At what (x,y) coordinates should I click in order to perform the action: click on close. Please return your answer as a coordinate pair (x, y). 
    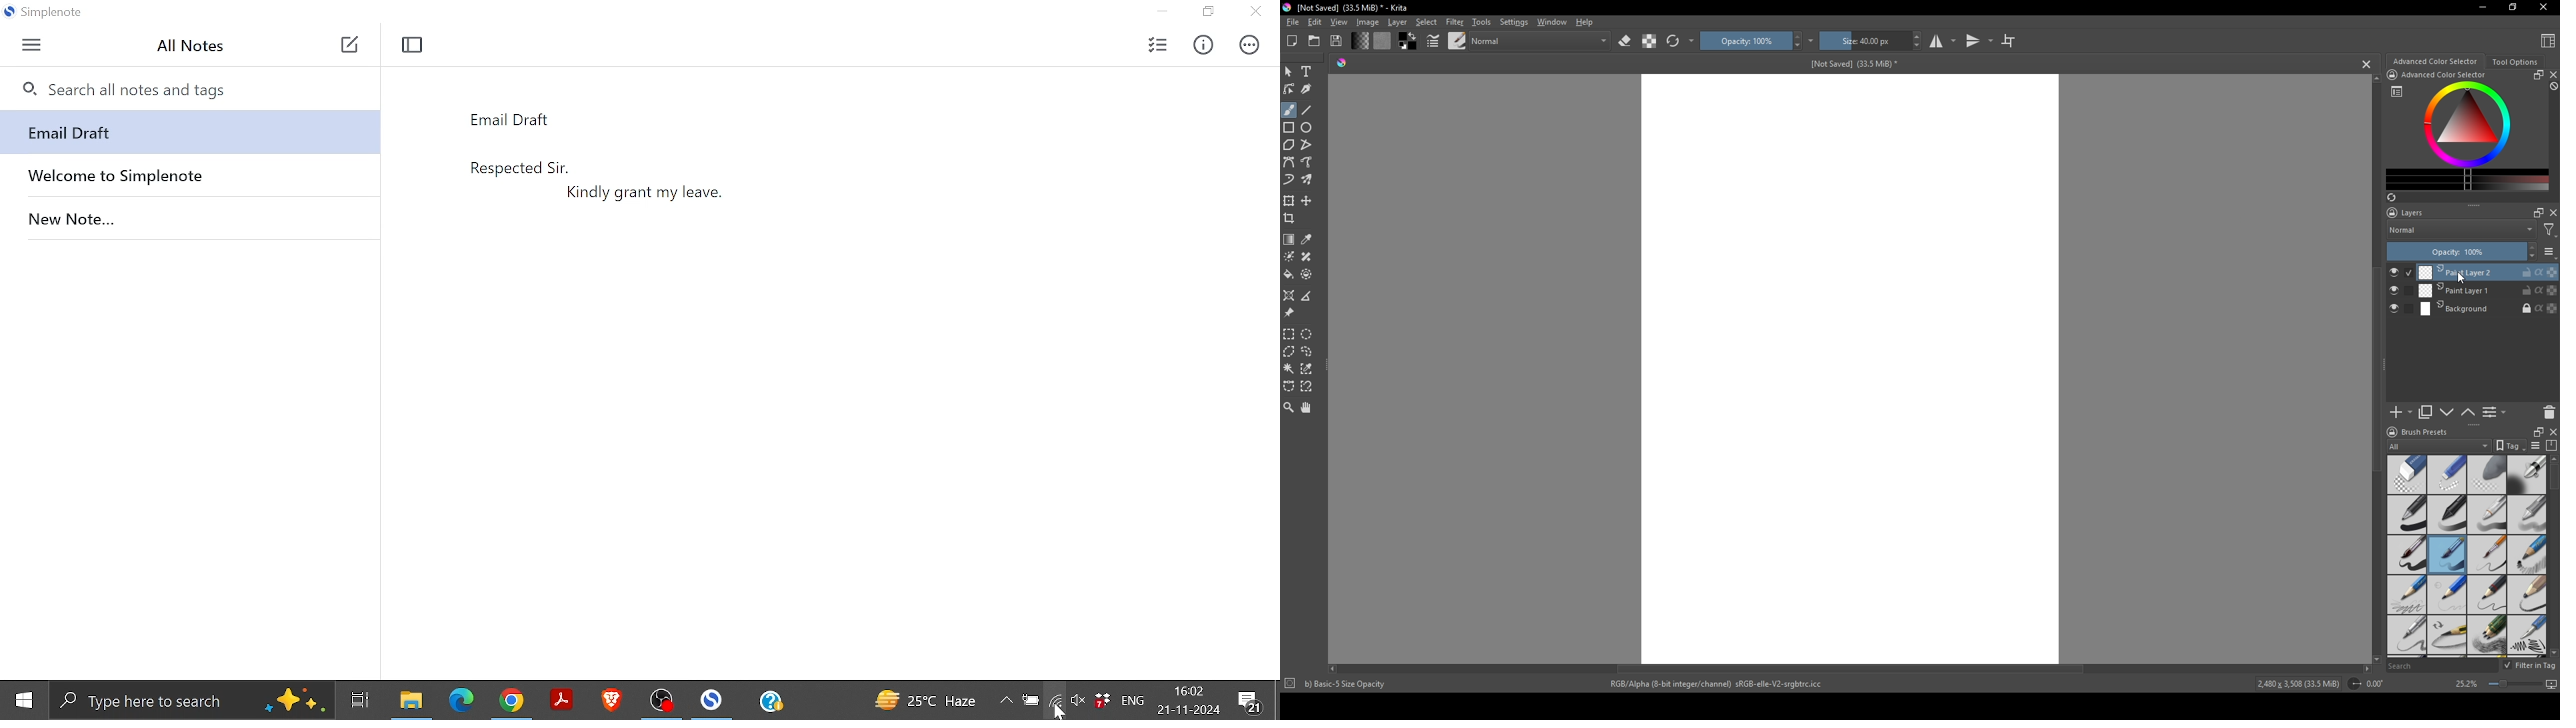
    Looking at the image, I should click on (2552, 213).